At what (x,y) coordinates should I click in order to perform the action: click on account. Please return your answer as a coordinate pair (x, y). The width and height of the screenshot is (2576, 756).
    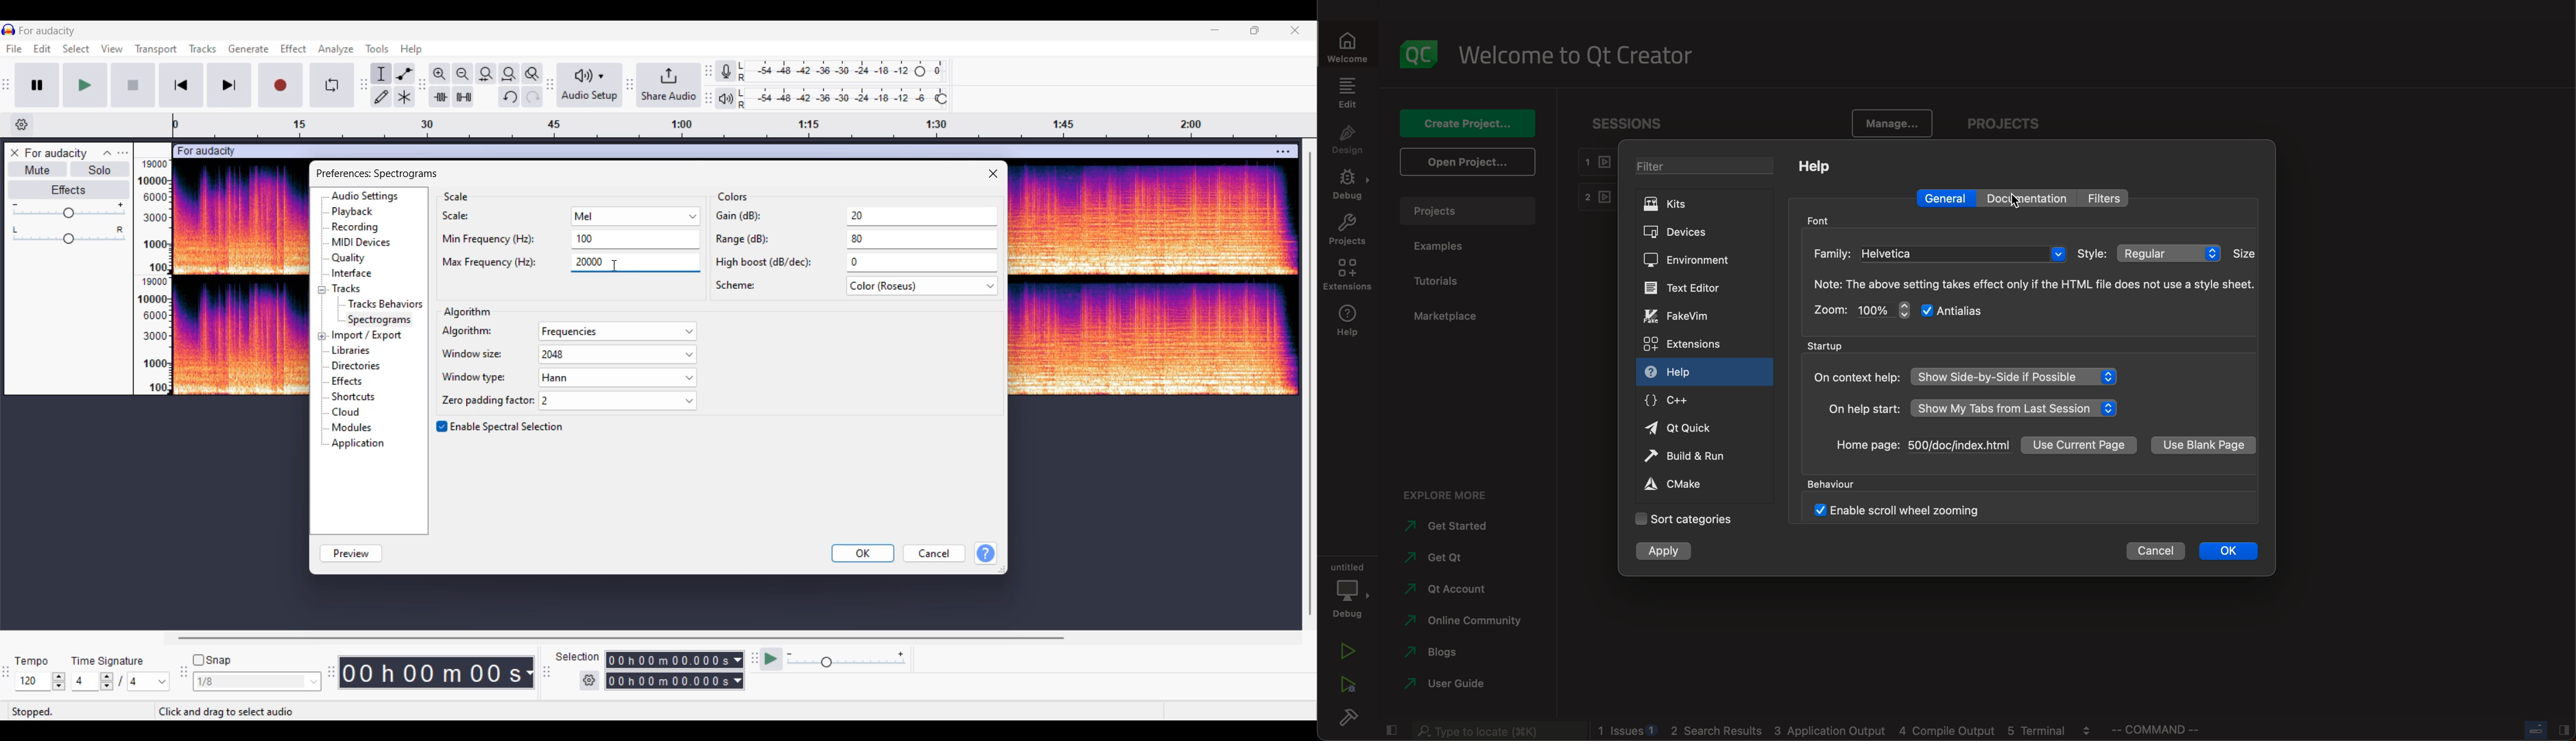
    Looking at the image, I should click on (1449, 591).